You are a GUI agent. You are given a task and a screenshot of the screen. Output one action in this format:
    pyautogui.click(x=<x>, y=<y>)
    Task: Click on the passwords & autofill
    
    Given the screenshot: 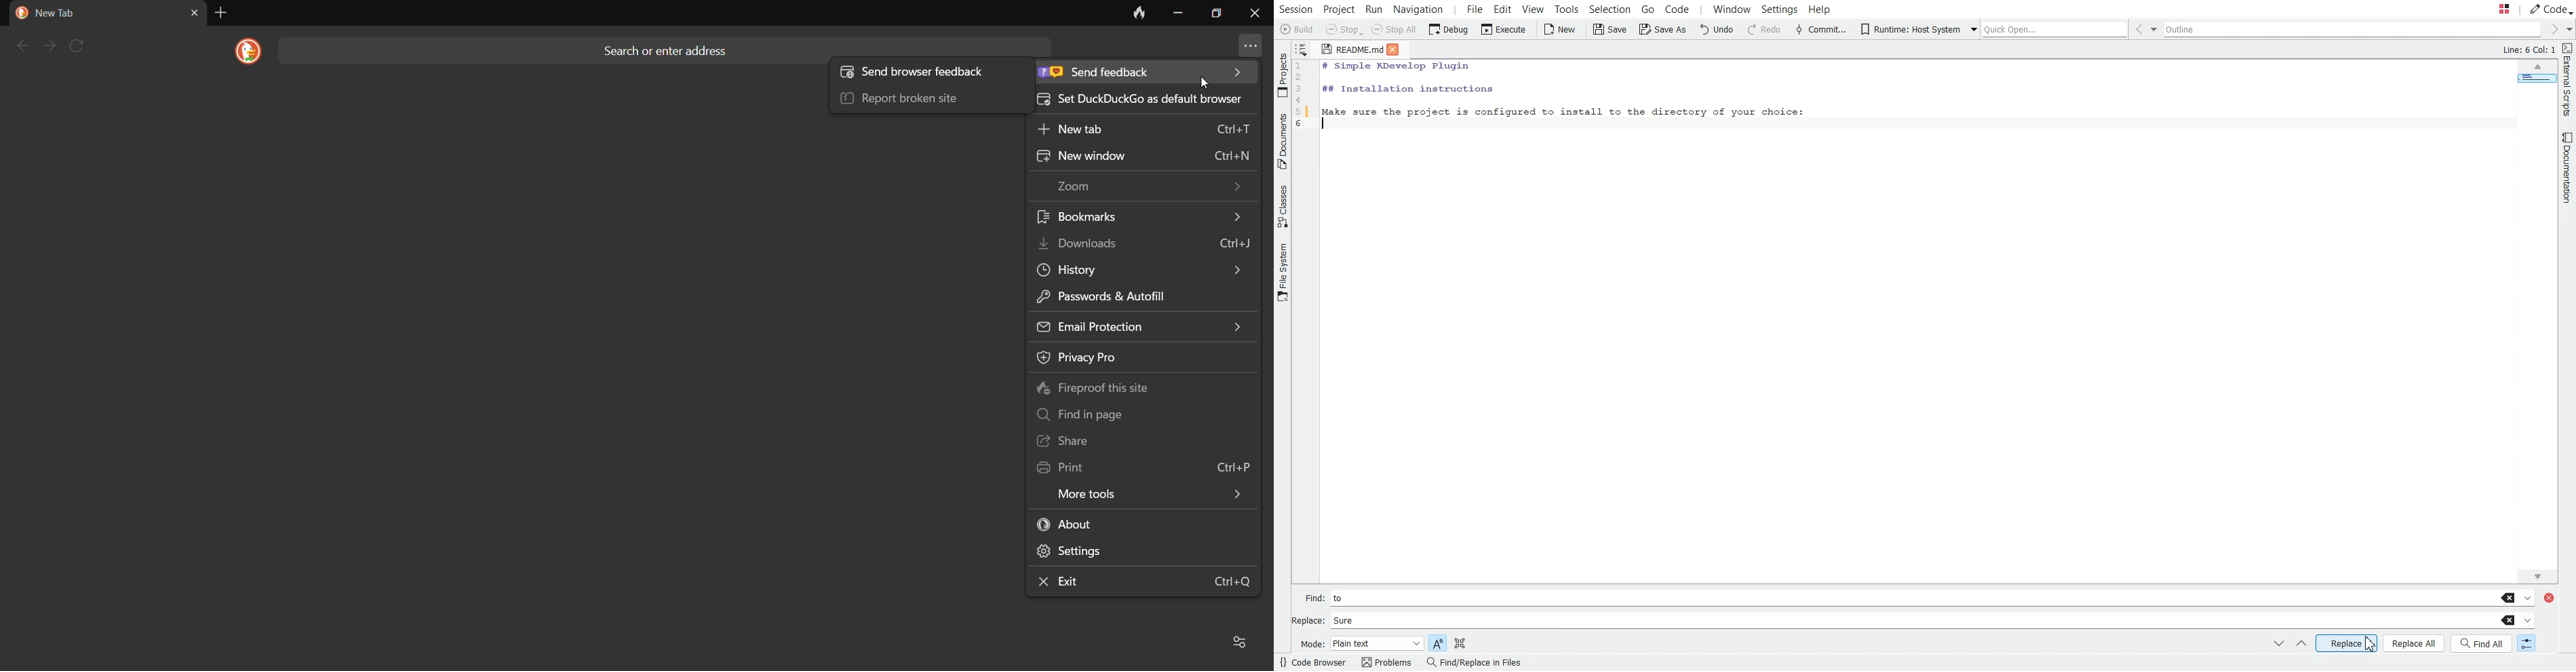 What is the action you would take?
    pyautogui.click(x=1139, y=295)
    